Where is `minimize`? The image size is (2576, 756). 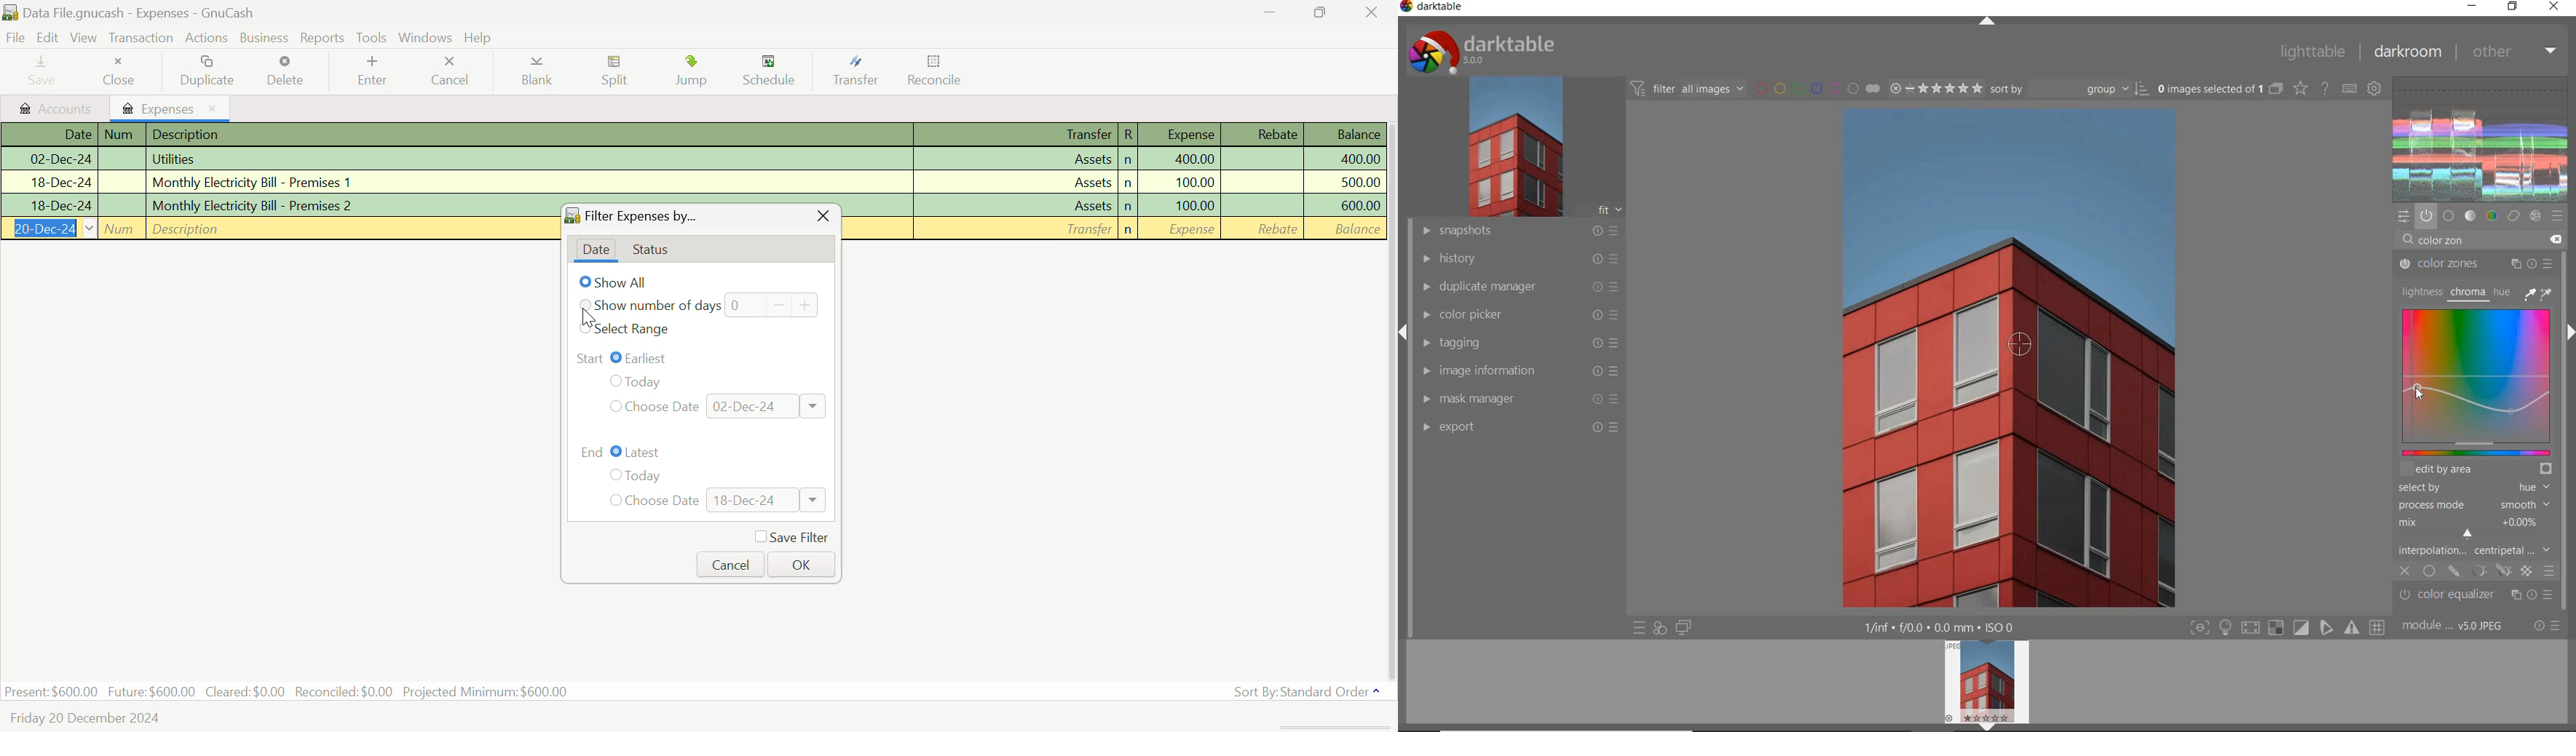 minimize is located at coordinates (2473, 7).